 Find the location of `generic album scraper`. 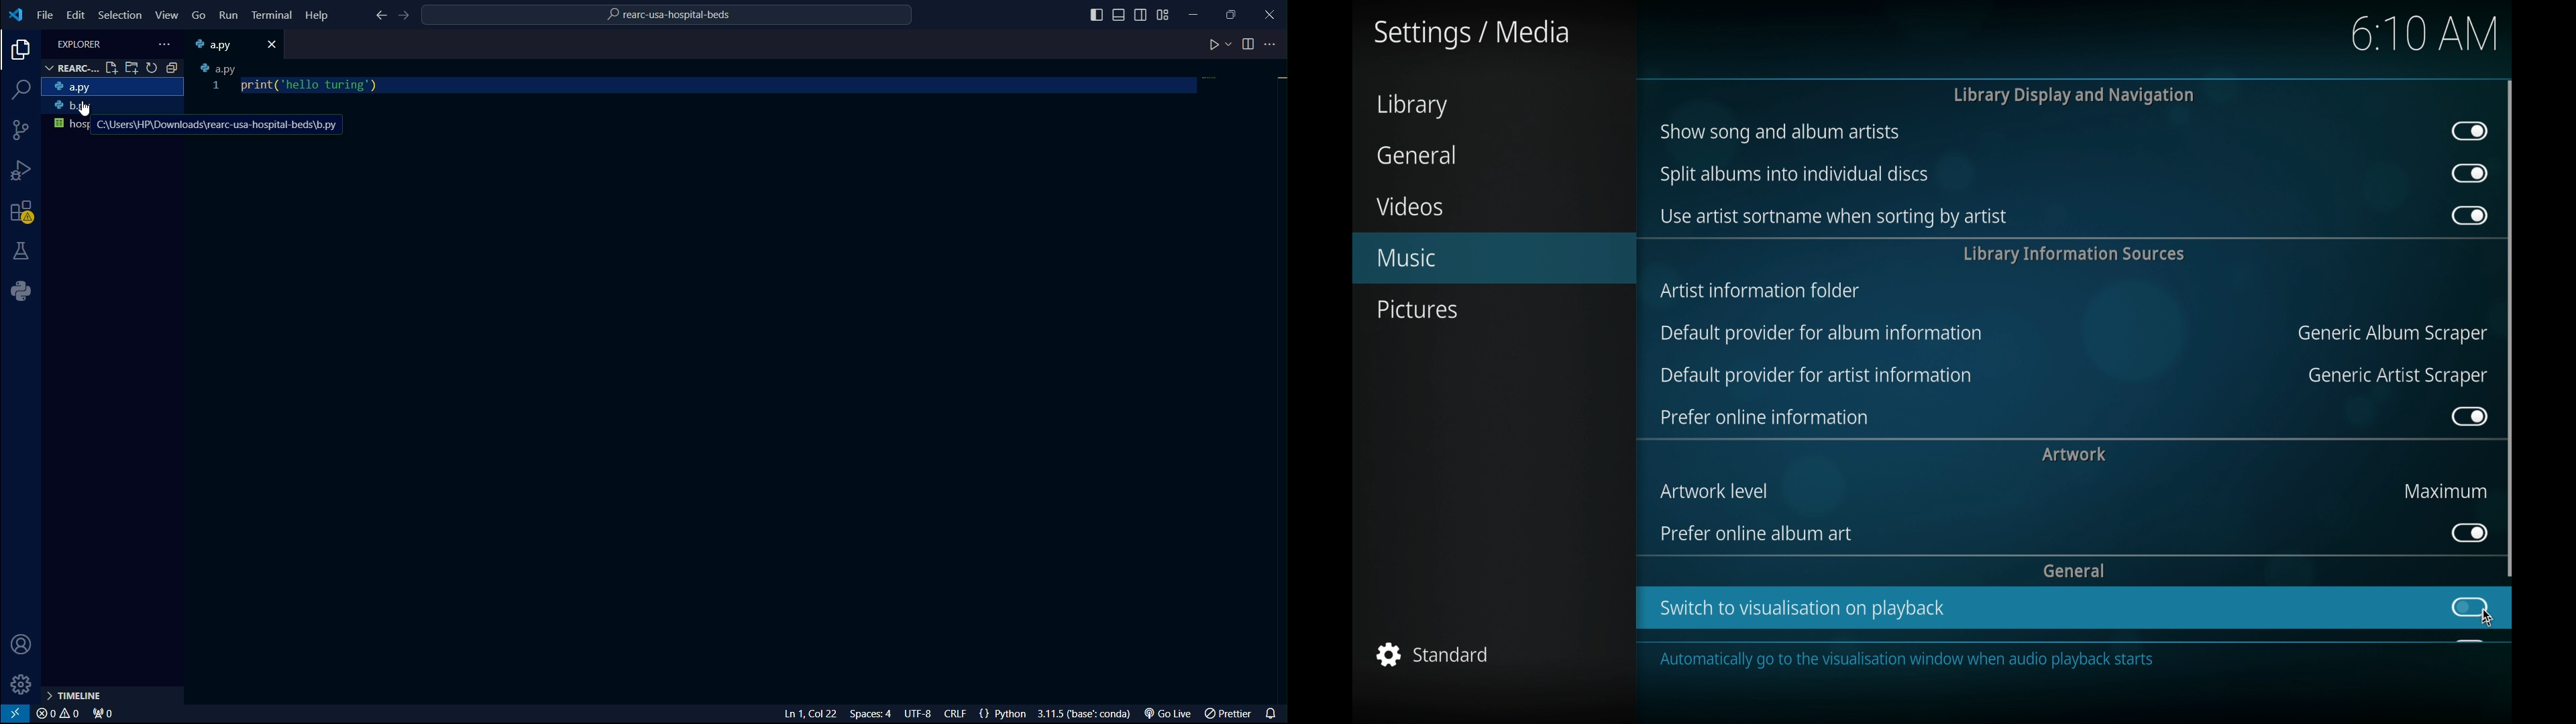

generic album scraper is located at coordinates (2390, 335).